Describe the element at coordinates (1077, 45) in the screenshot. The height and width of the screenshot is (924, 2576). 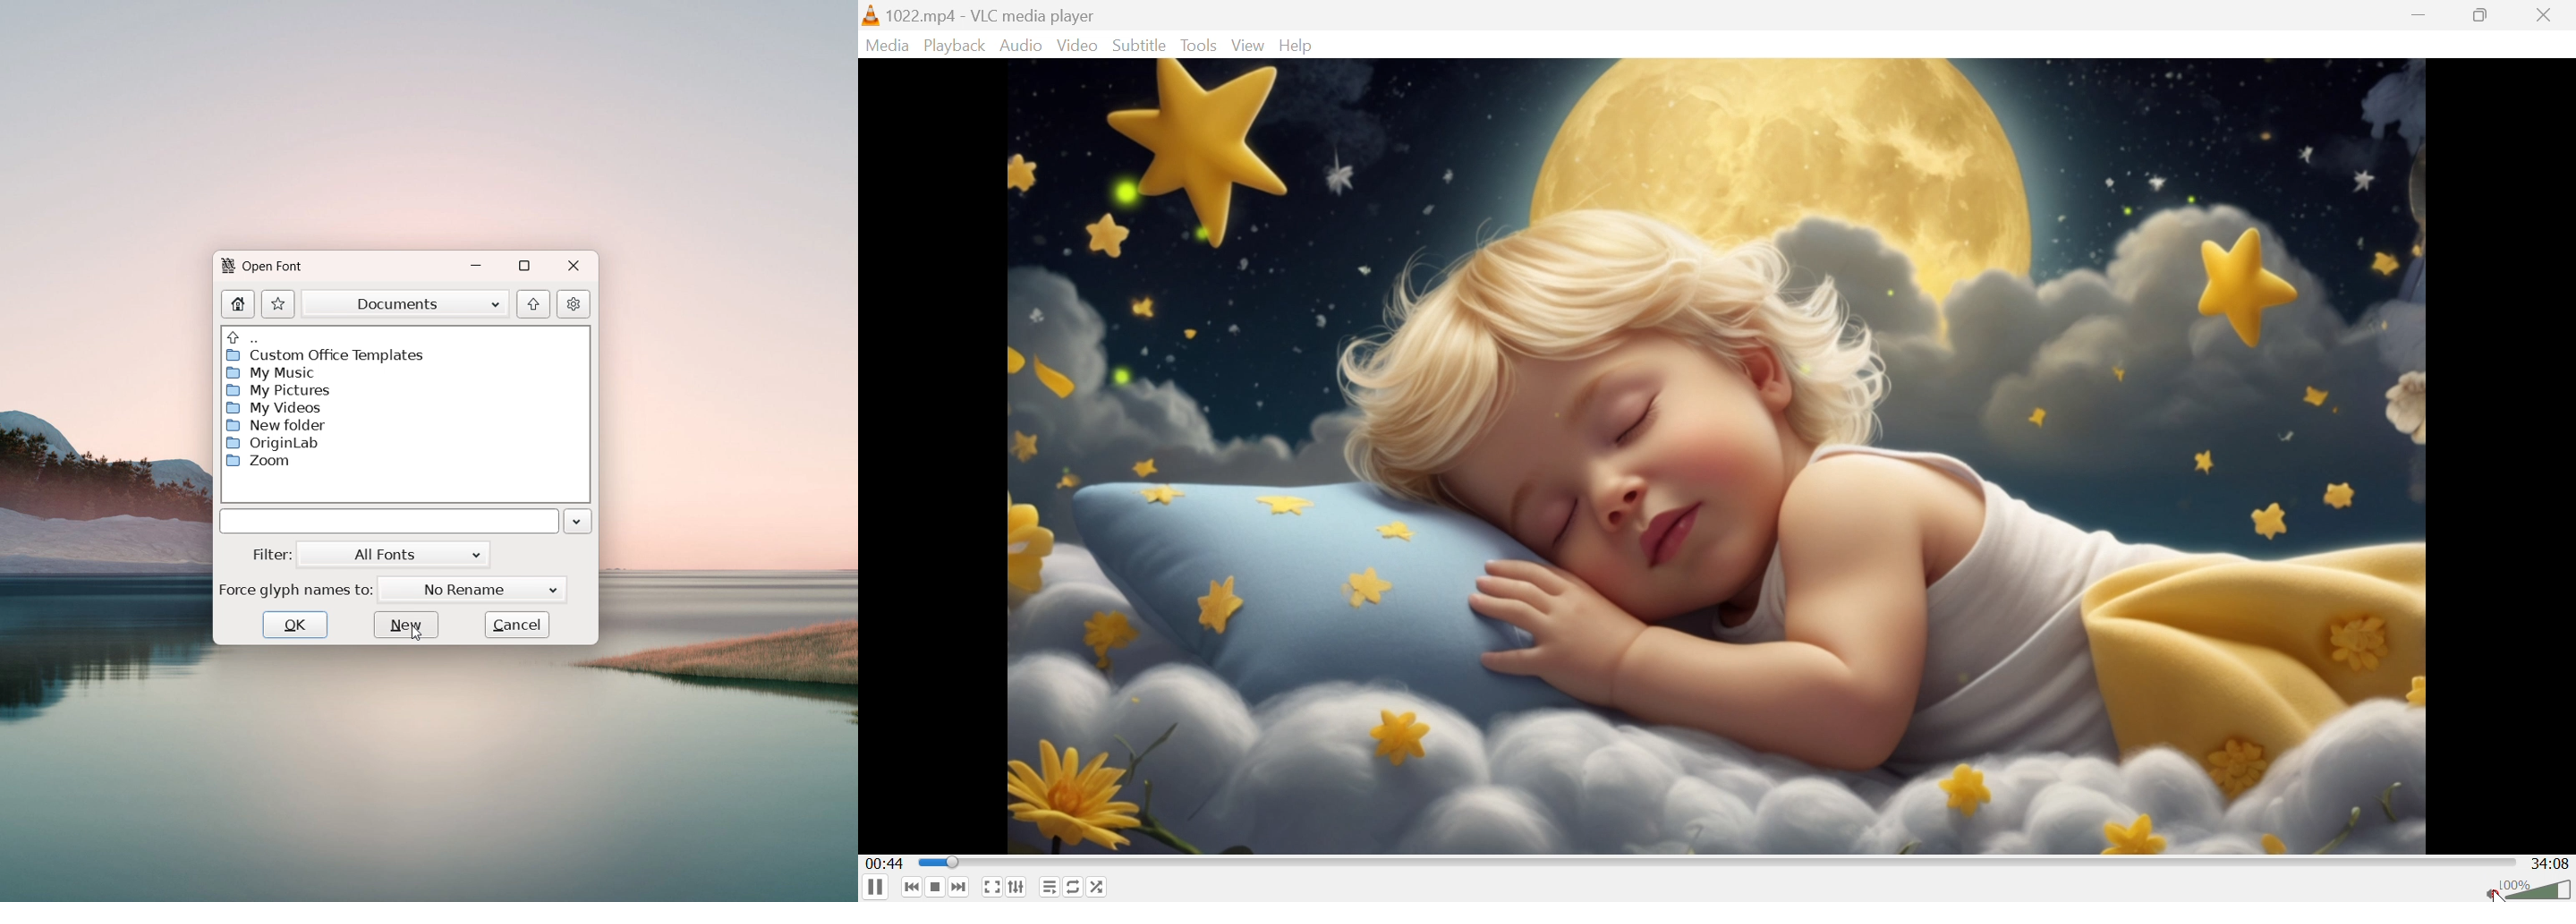
I see `Video` at that location.